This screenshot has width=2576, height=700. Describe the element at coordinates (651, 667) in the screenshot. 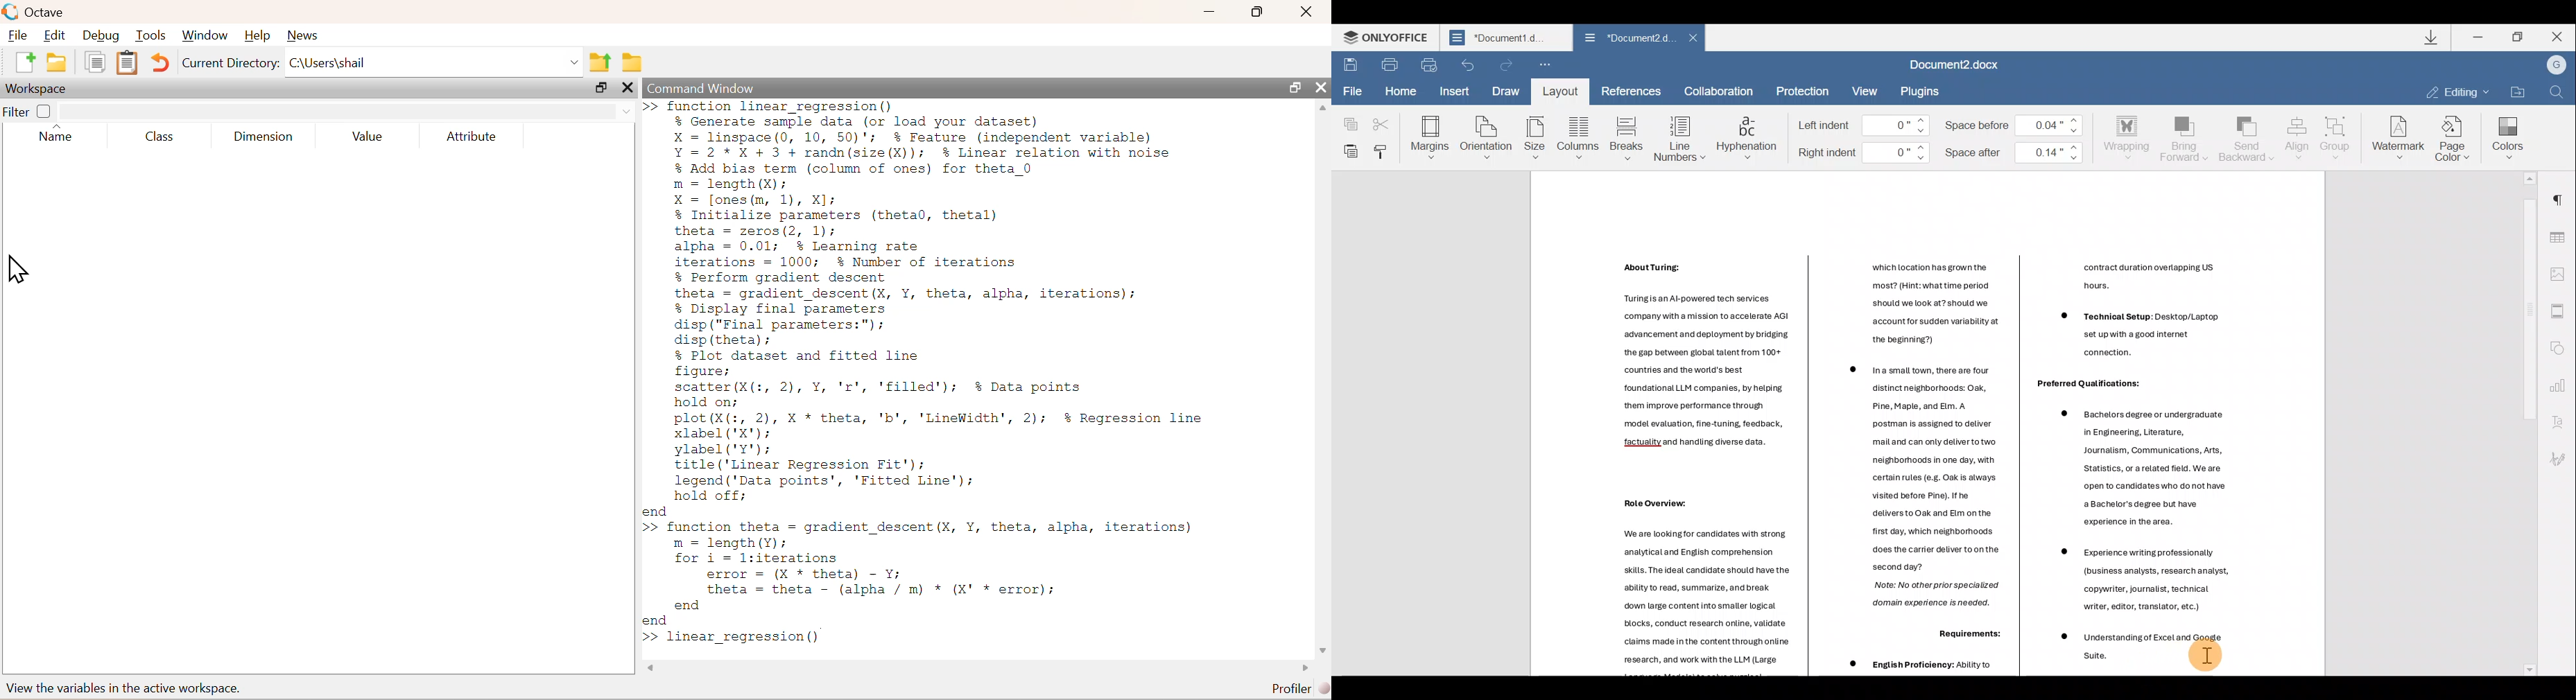

I see `scroll right` at that location.